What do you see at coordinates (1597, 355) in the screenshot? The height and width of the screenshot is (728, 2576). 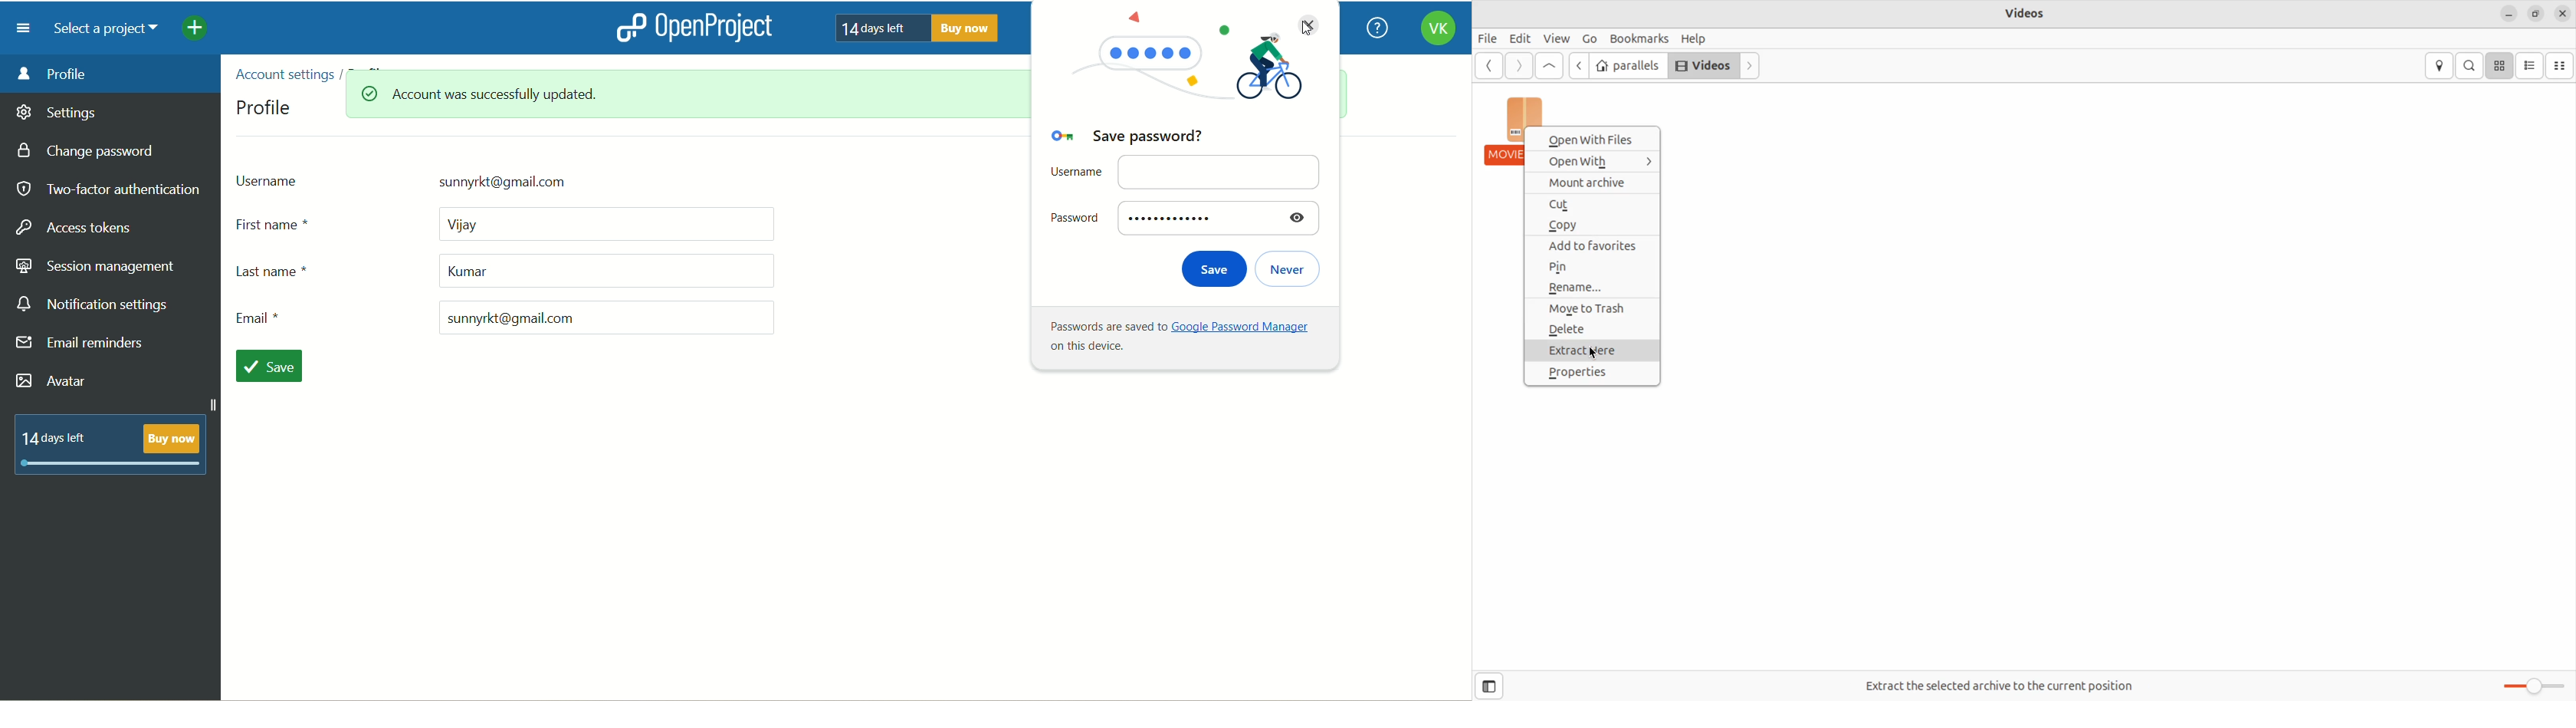 I see `Cursor` at bounding box center [1597, 355].